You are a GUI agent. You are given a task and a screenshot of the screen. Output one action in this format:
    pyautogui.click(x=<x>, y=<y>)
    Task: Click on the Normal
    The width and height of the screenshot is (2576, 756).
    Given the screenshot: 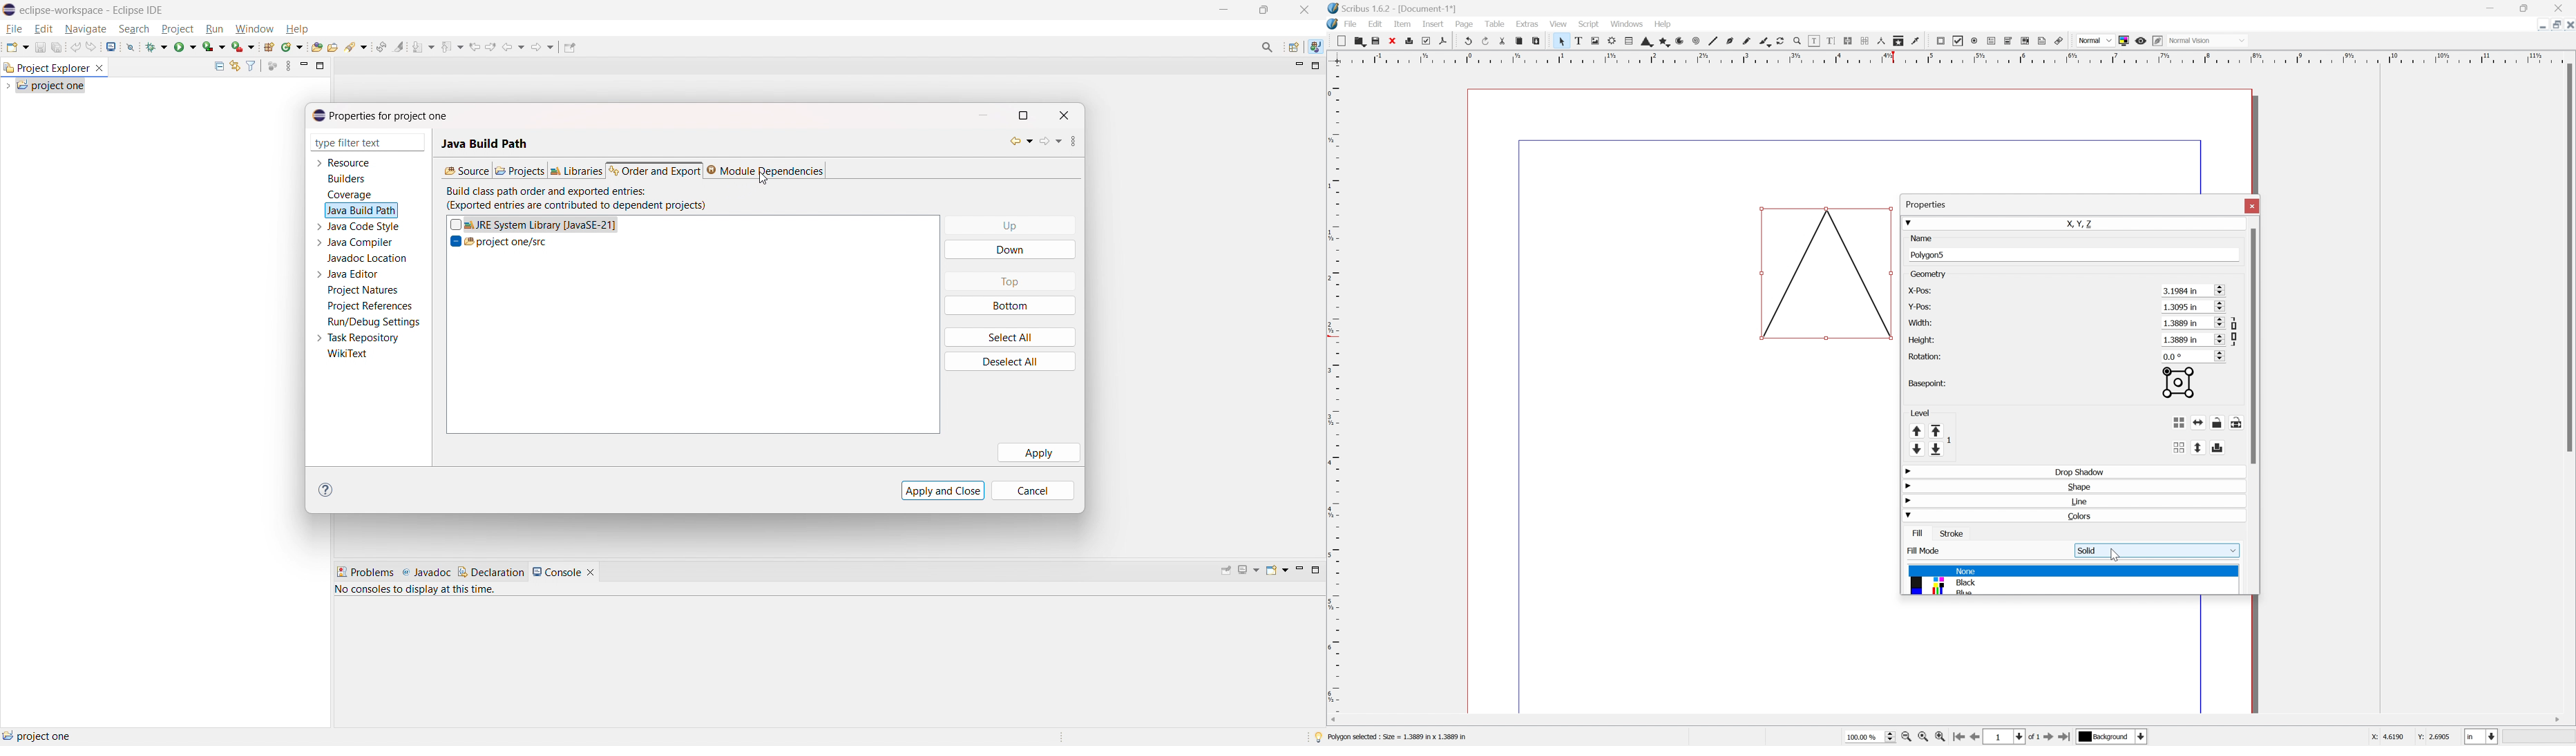 What is the action you would take?
    pyautogui.click(x=2096, y=40)
    